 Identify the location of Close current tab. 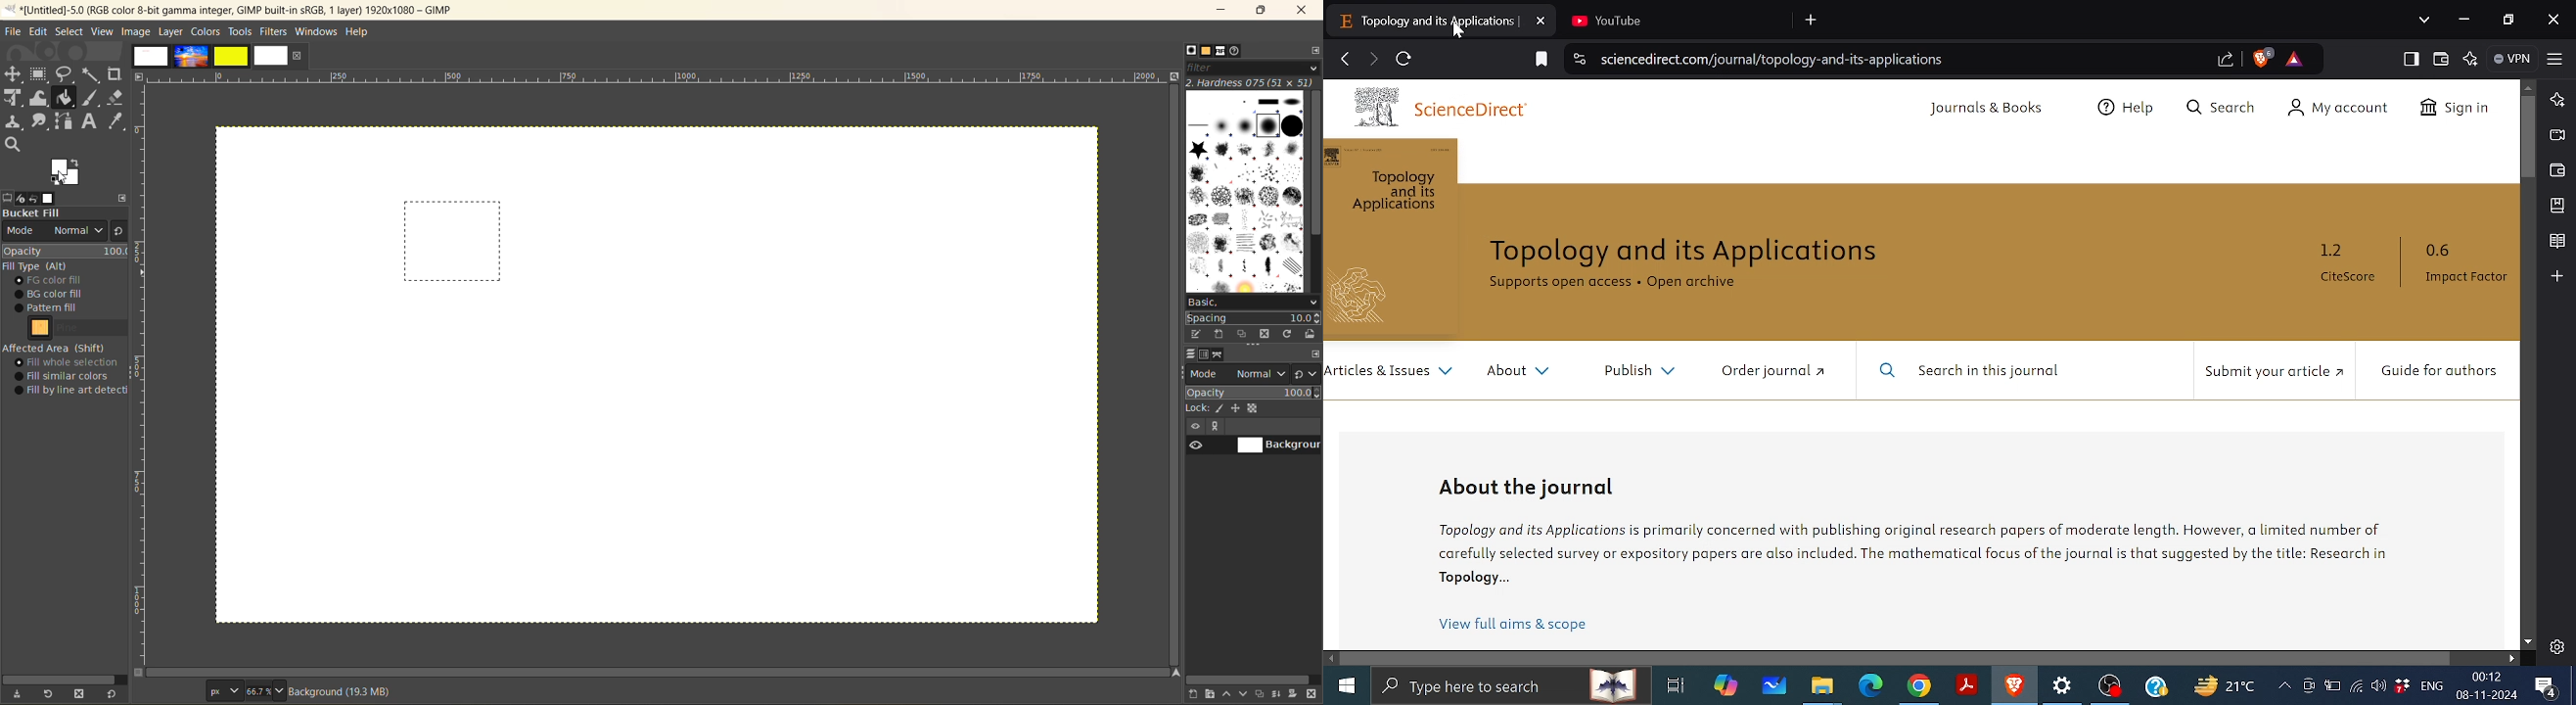
(1542, 19).